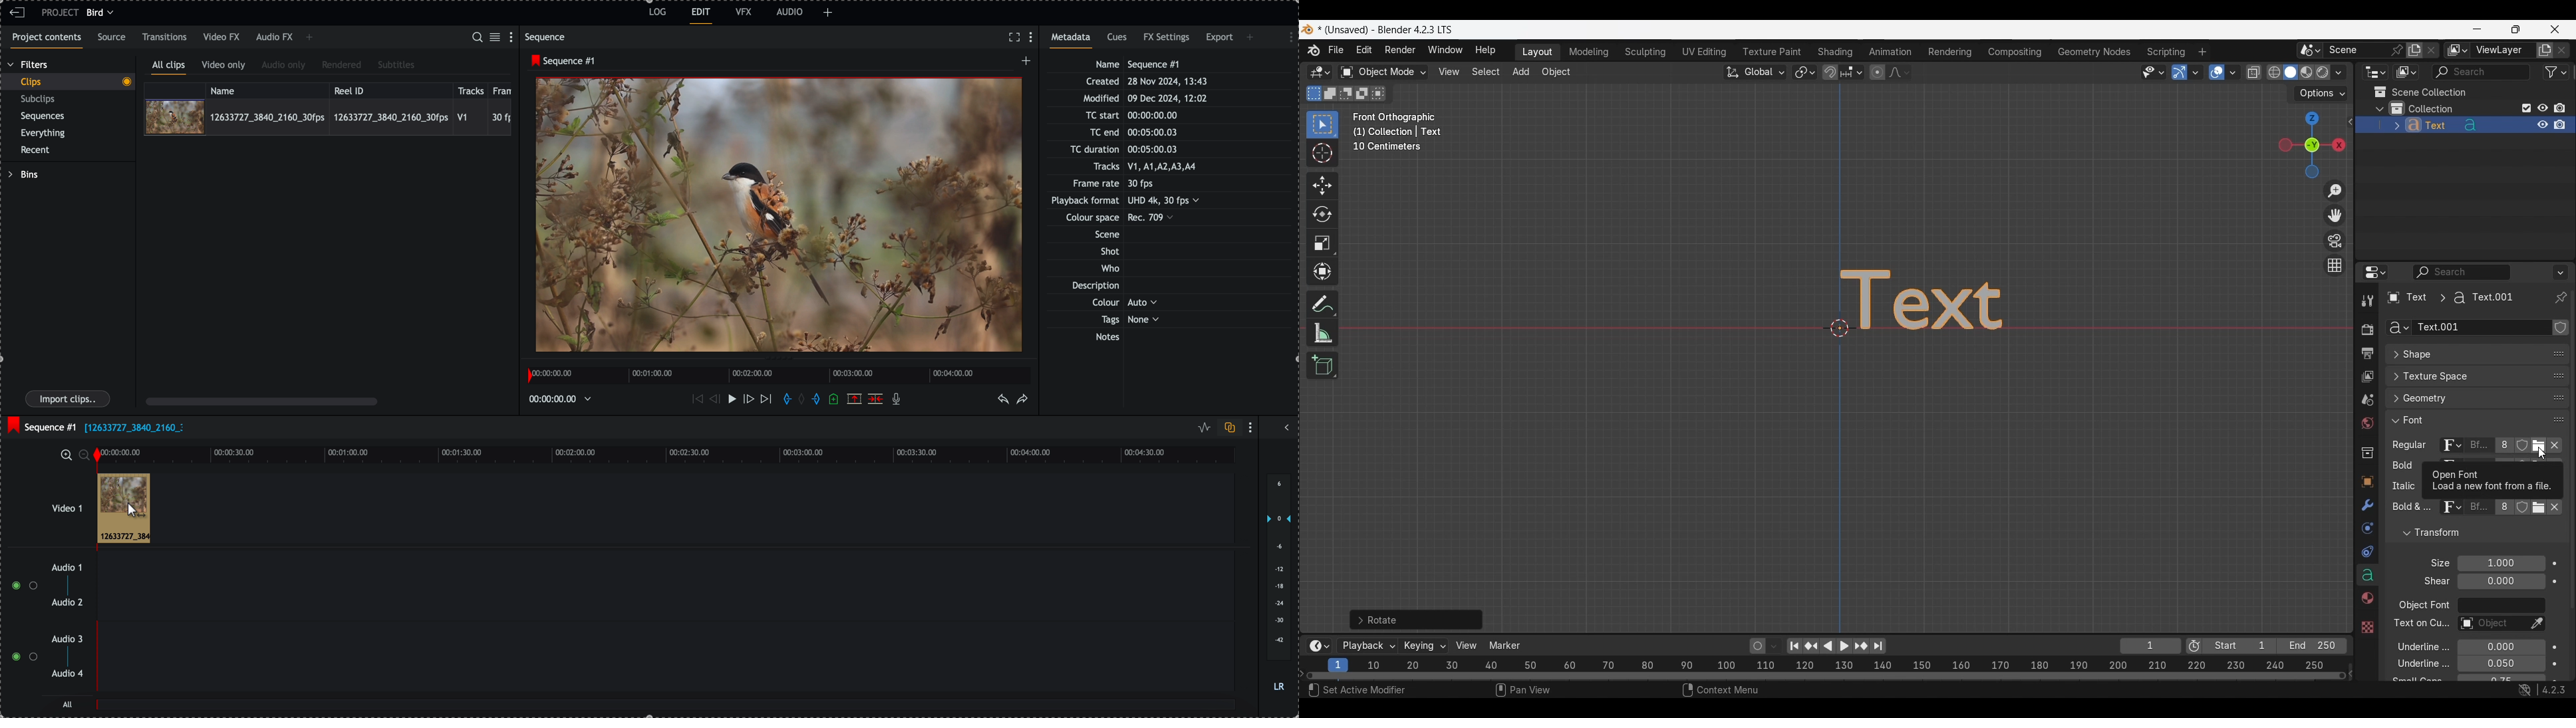 This screenshot has height=728, width=2576. Describe the element at coordinates (1416, 620) in the screenshot. I see `For further rotation` at that location.